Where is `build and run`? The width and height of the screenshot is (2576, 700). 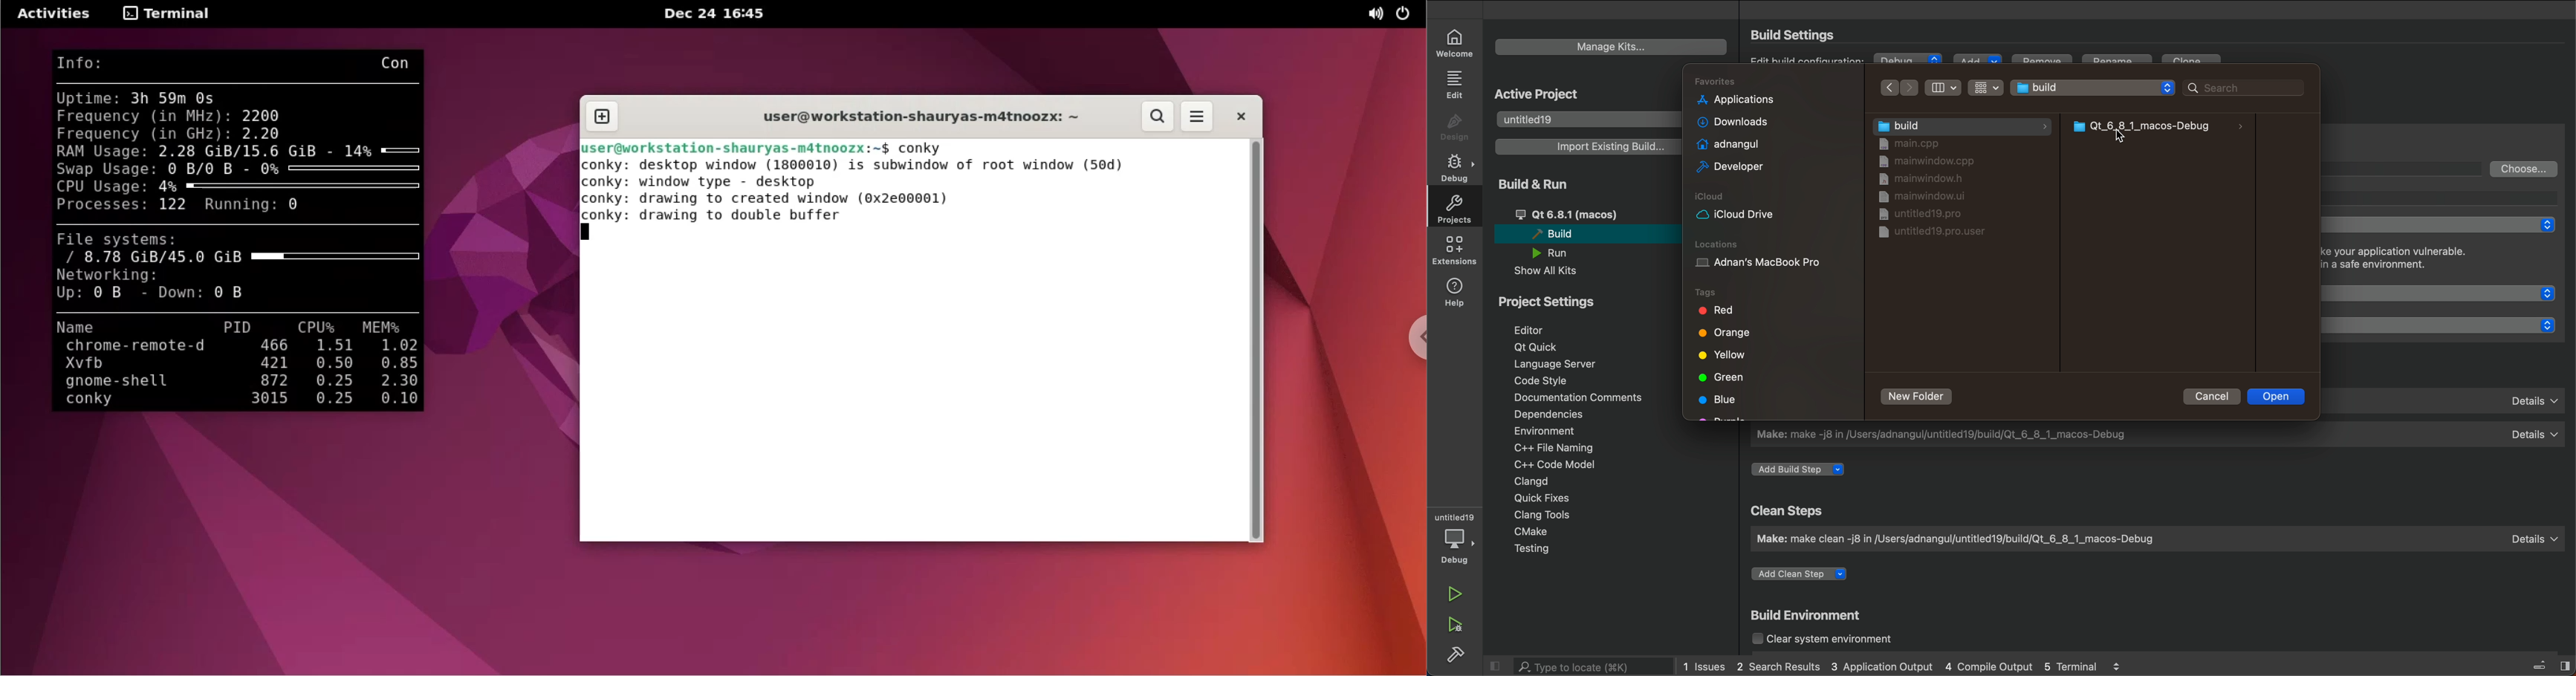 build and run is located at coordinates (1543, 184).